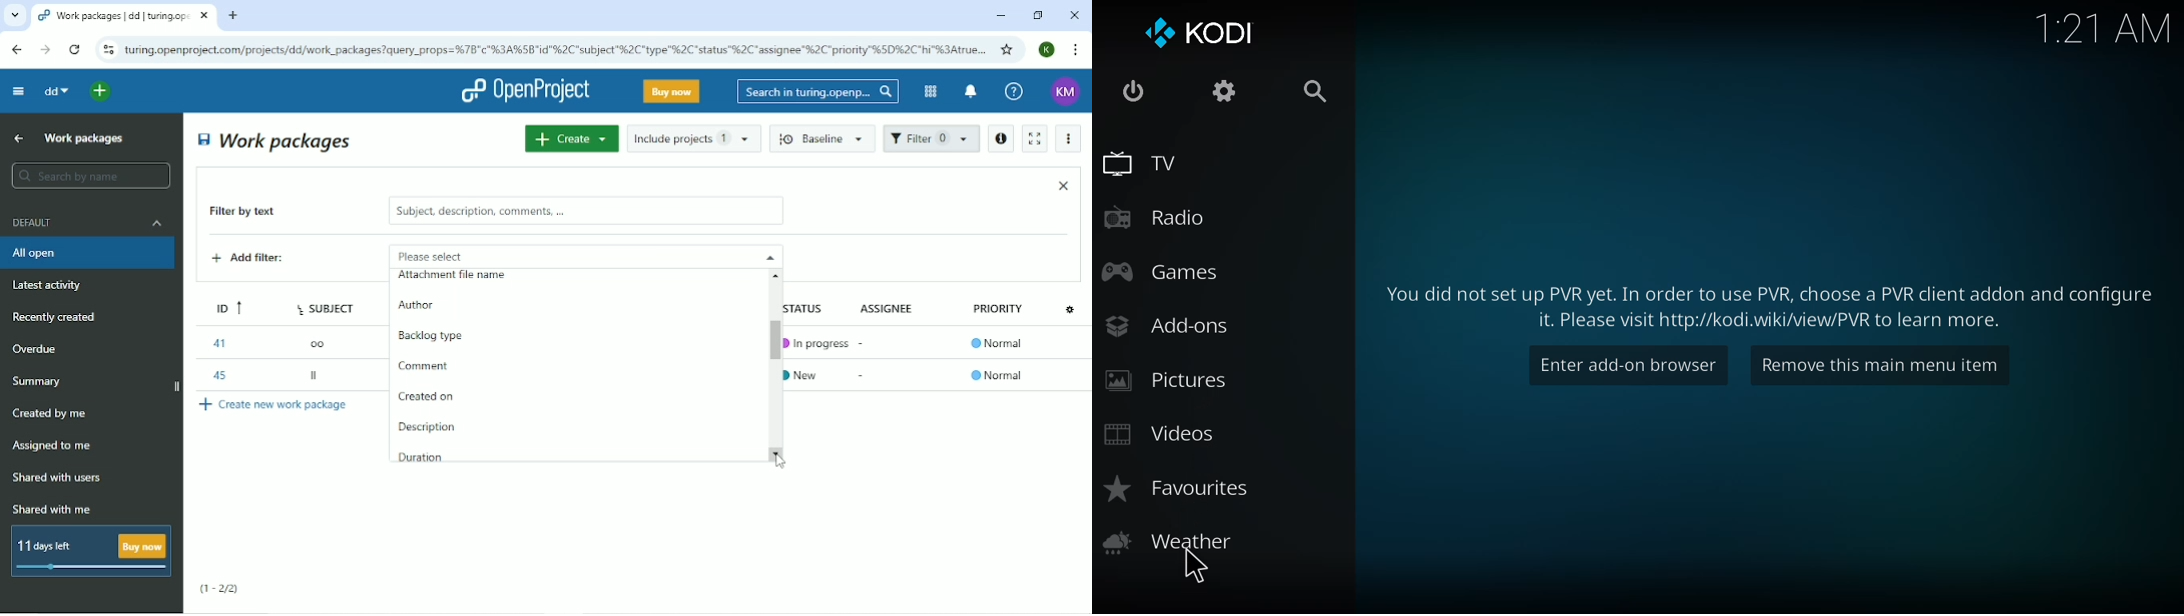  What do you see at coordinates (1161, 271) in the screenshot?
I see `games` at bounding box center [1161, 271].